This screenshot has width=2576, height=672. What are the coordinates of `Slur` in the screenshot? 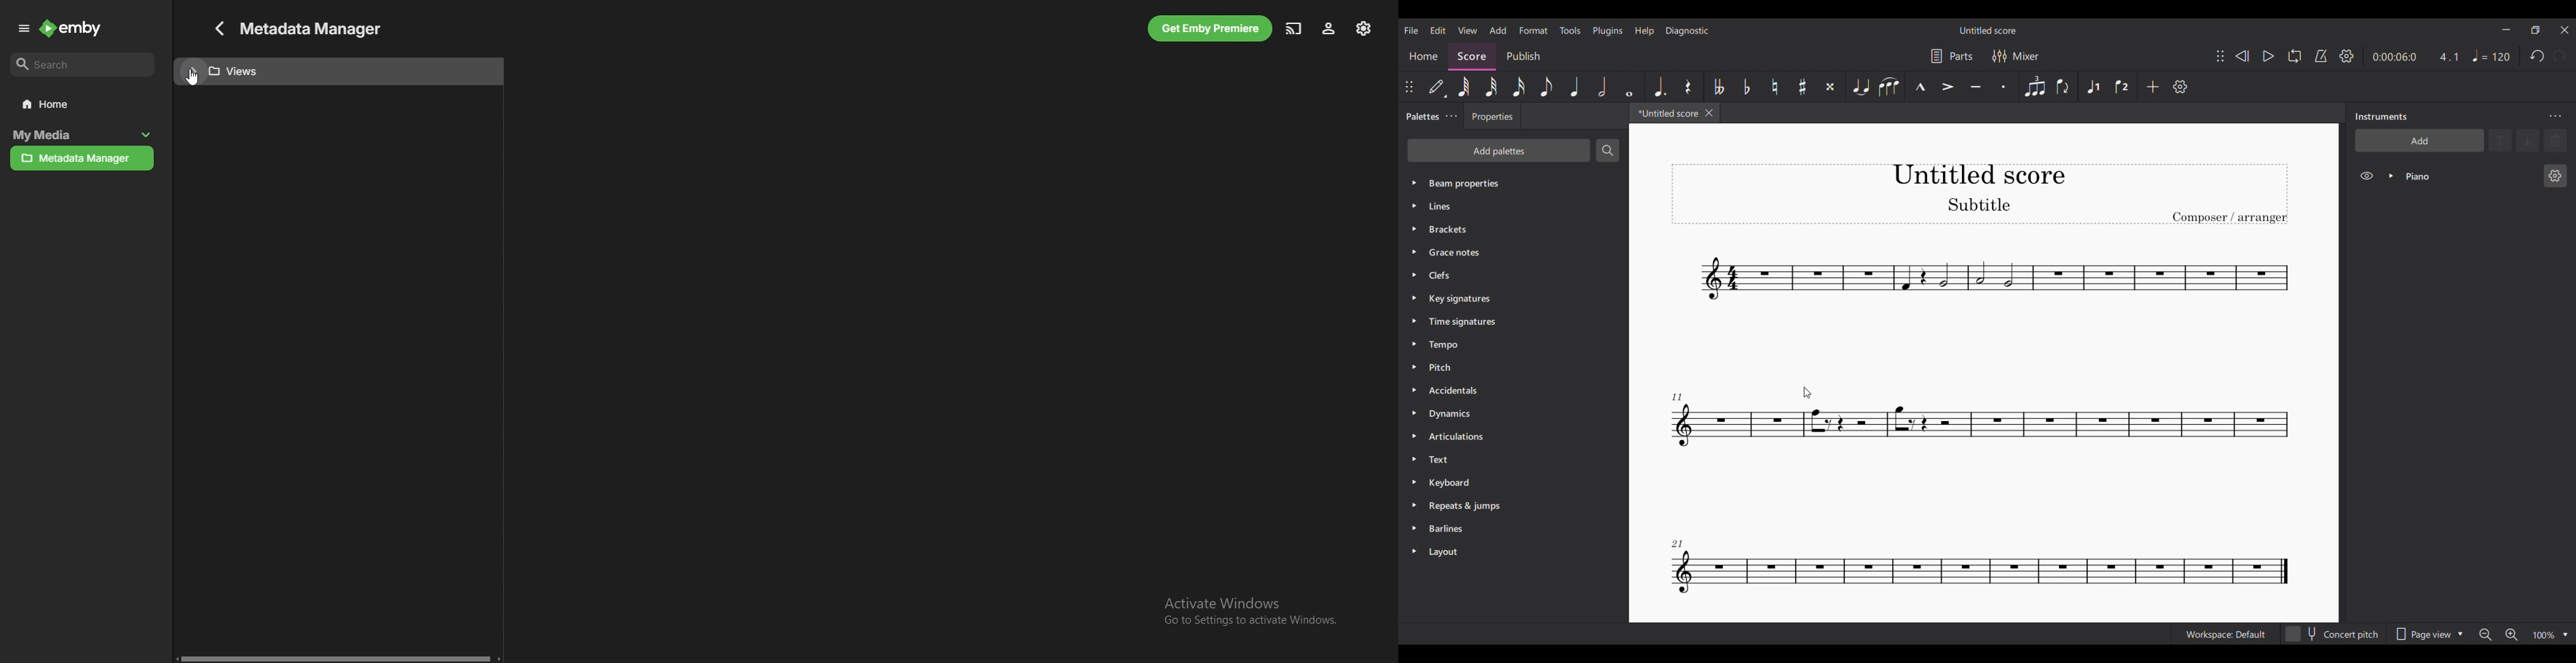 It's located at (1890, 87).